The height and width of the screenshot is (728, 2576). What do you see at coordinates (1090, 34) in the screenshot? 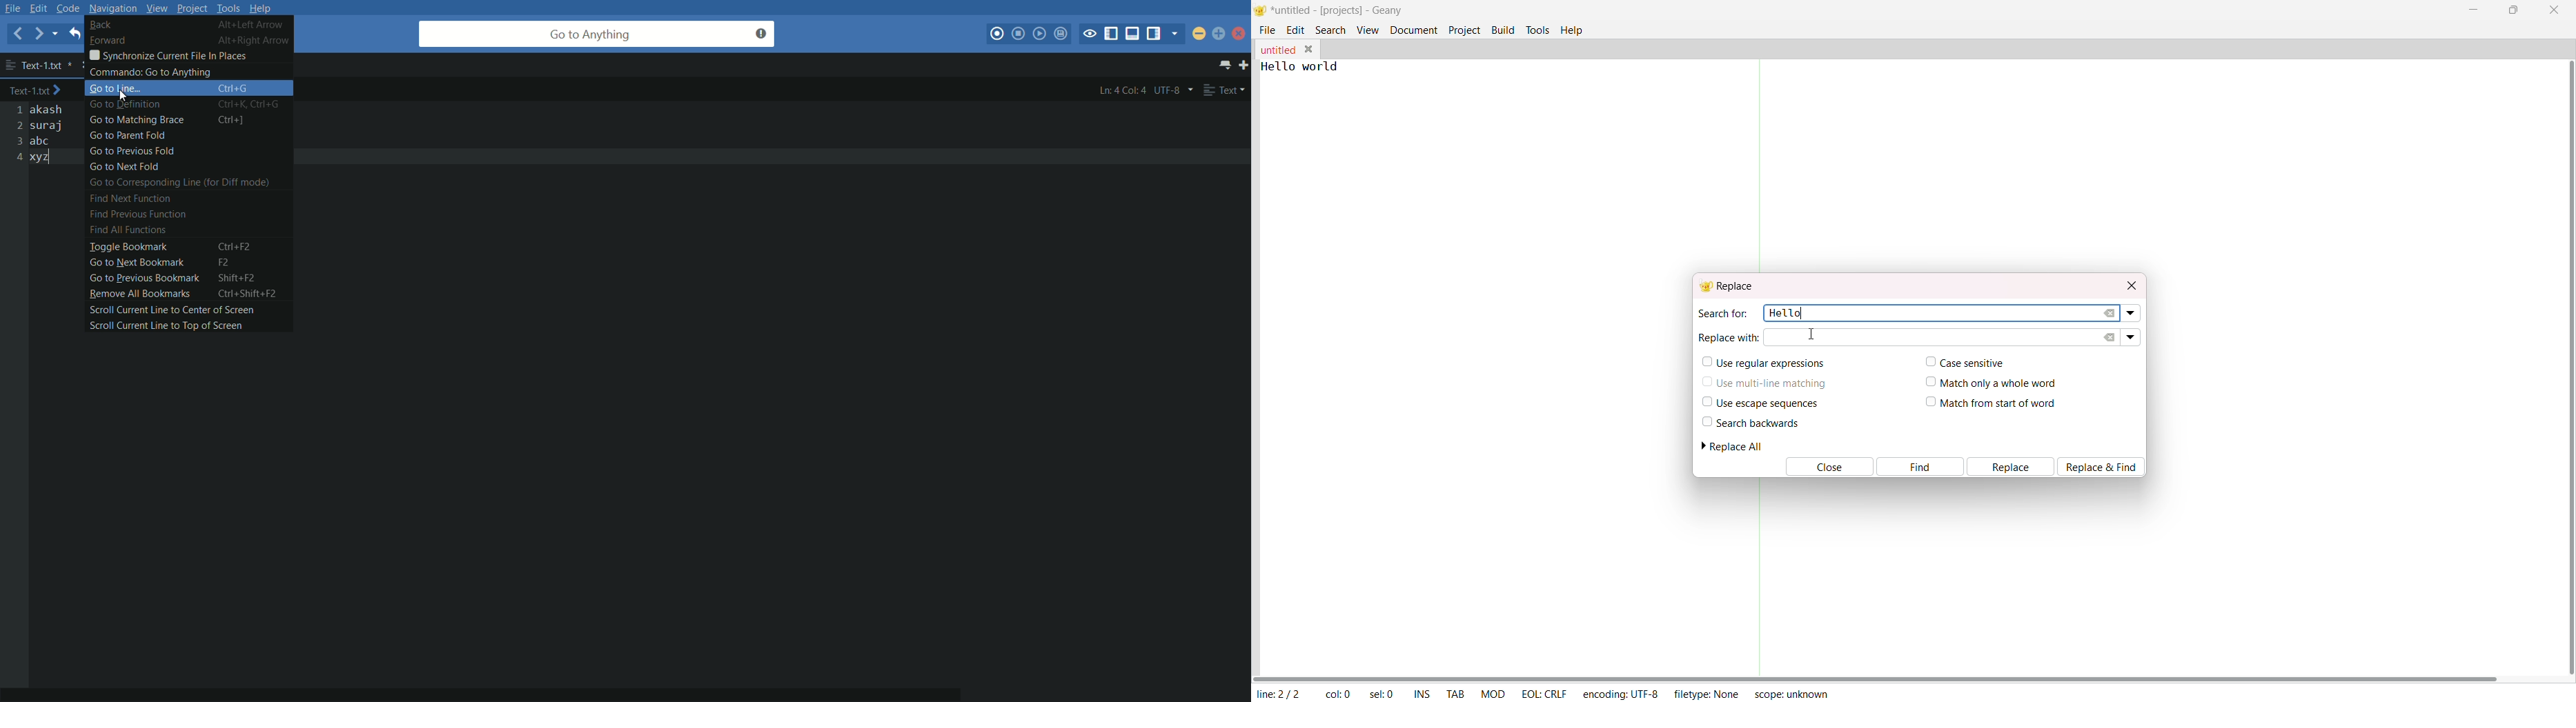
I see `toggle focus mode` at bounding box center [1090, 34].